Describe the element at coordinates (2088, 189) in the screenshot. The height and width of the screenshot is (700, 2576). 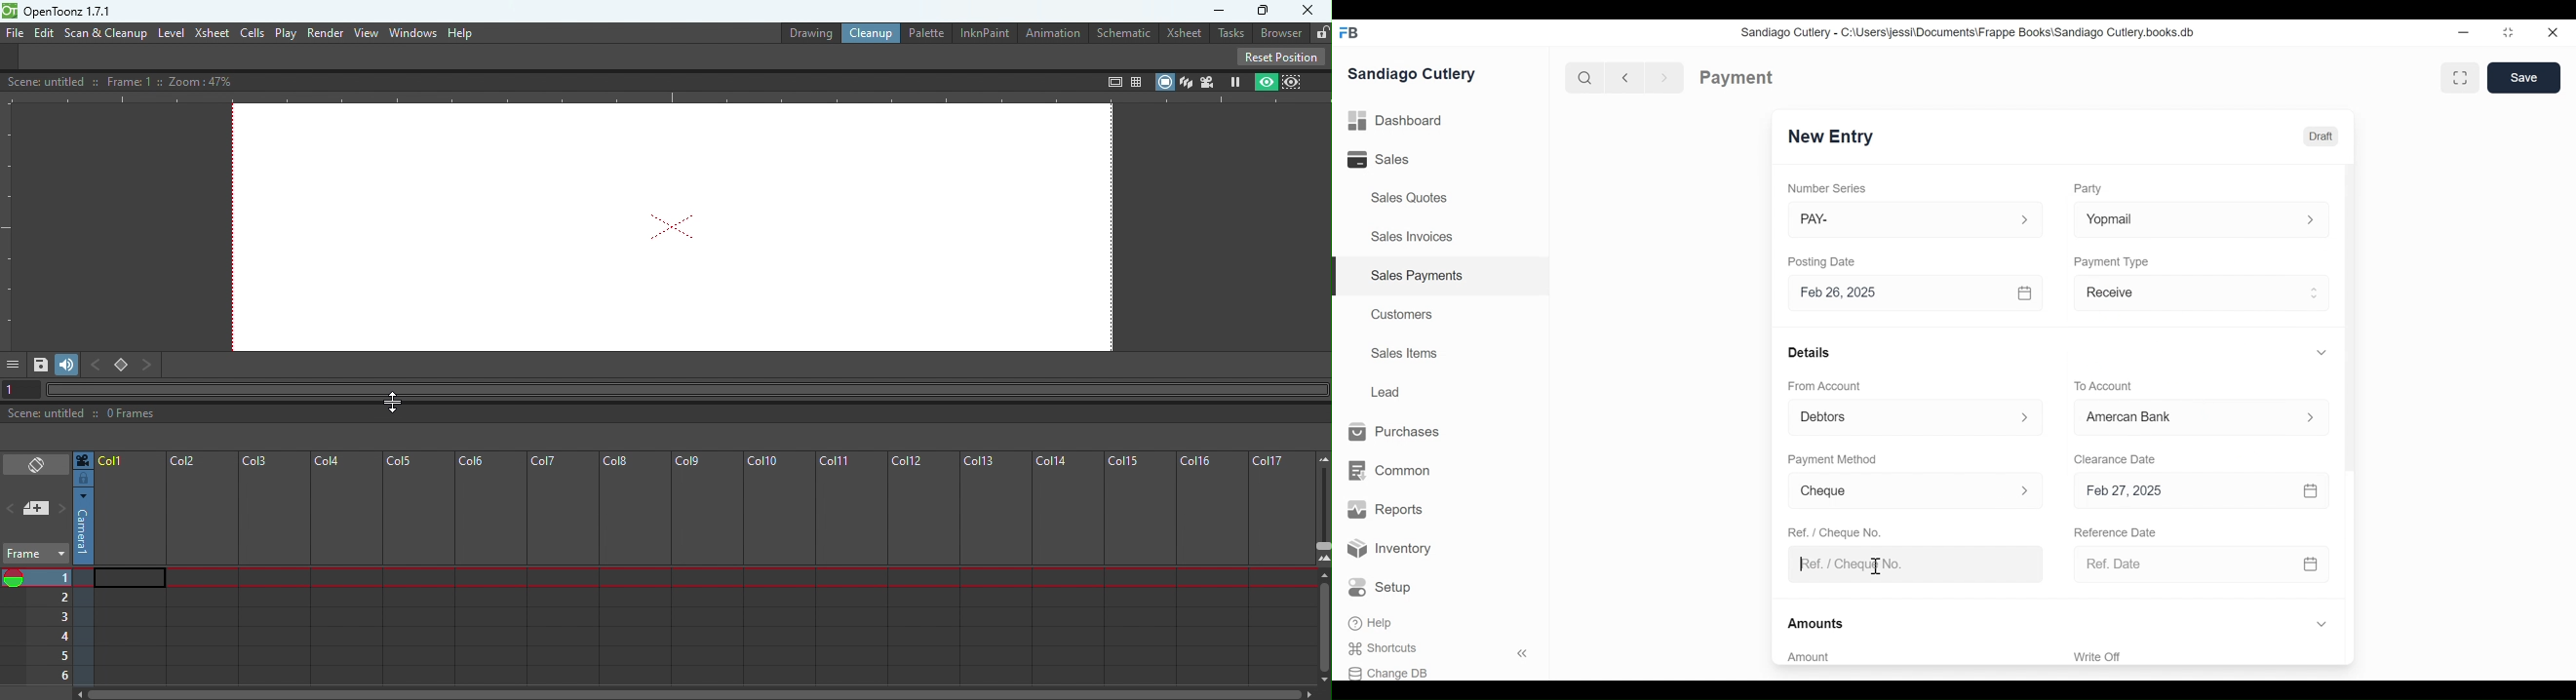
I see `Party` at that location.